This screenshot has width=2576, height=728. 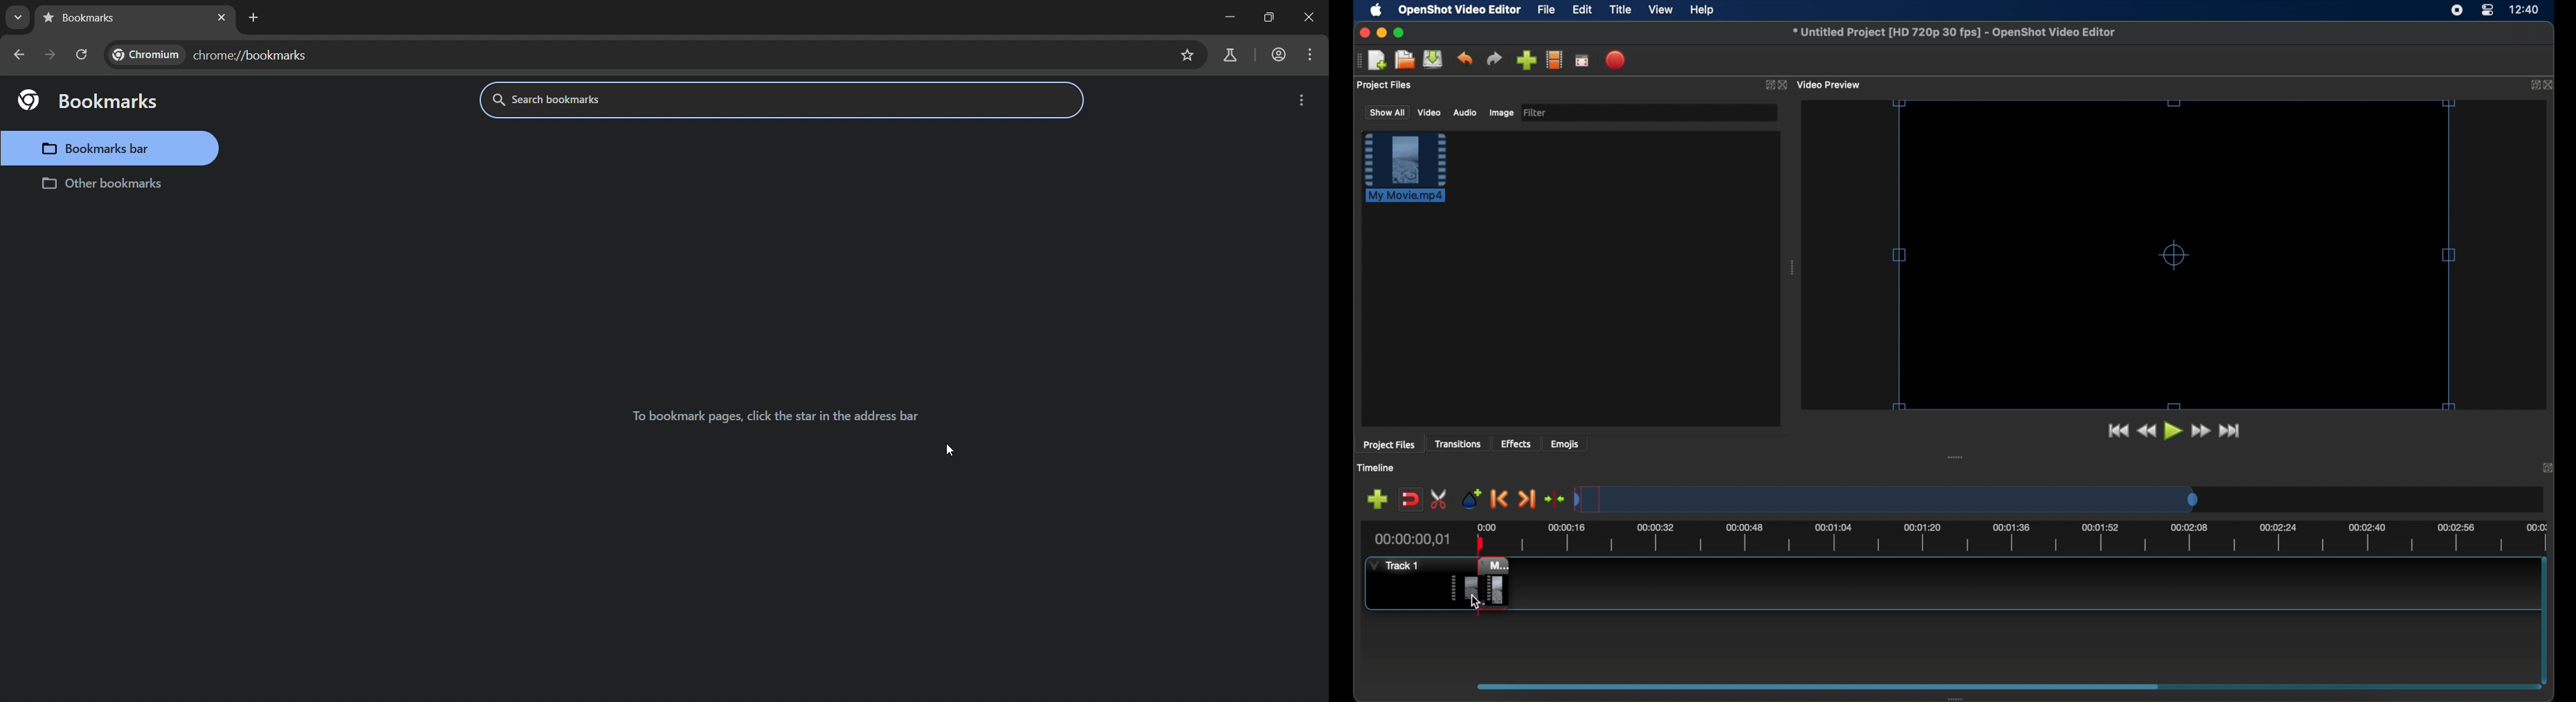 I want to click on jump to start, so click(x=2116, y=430).